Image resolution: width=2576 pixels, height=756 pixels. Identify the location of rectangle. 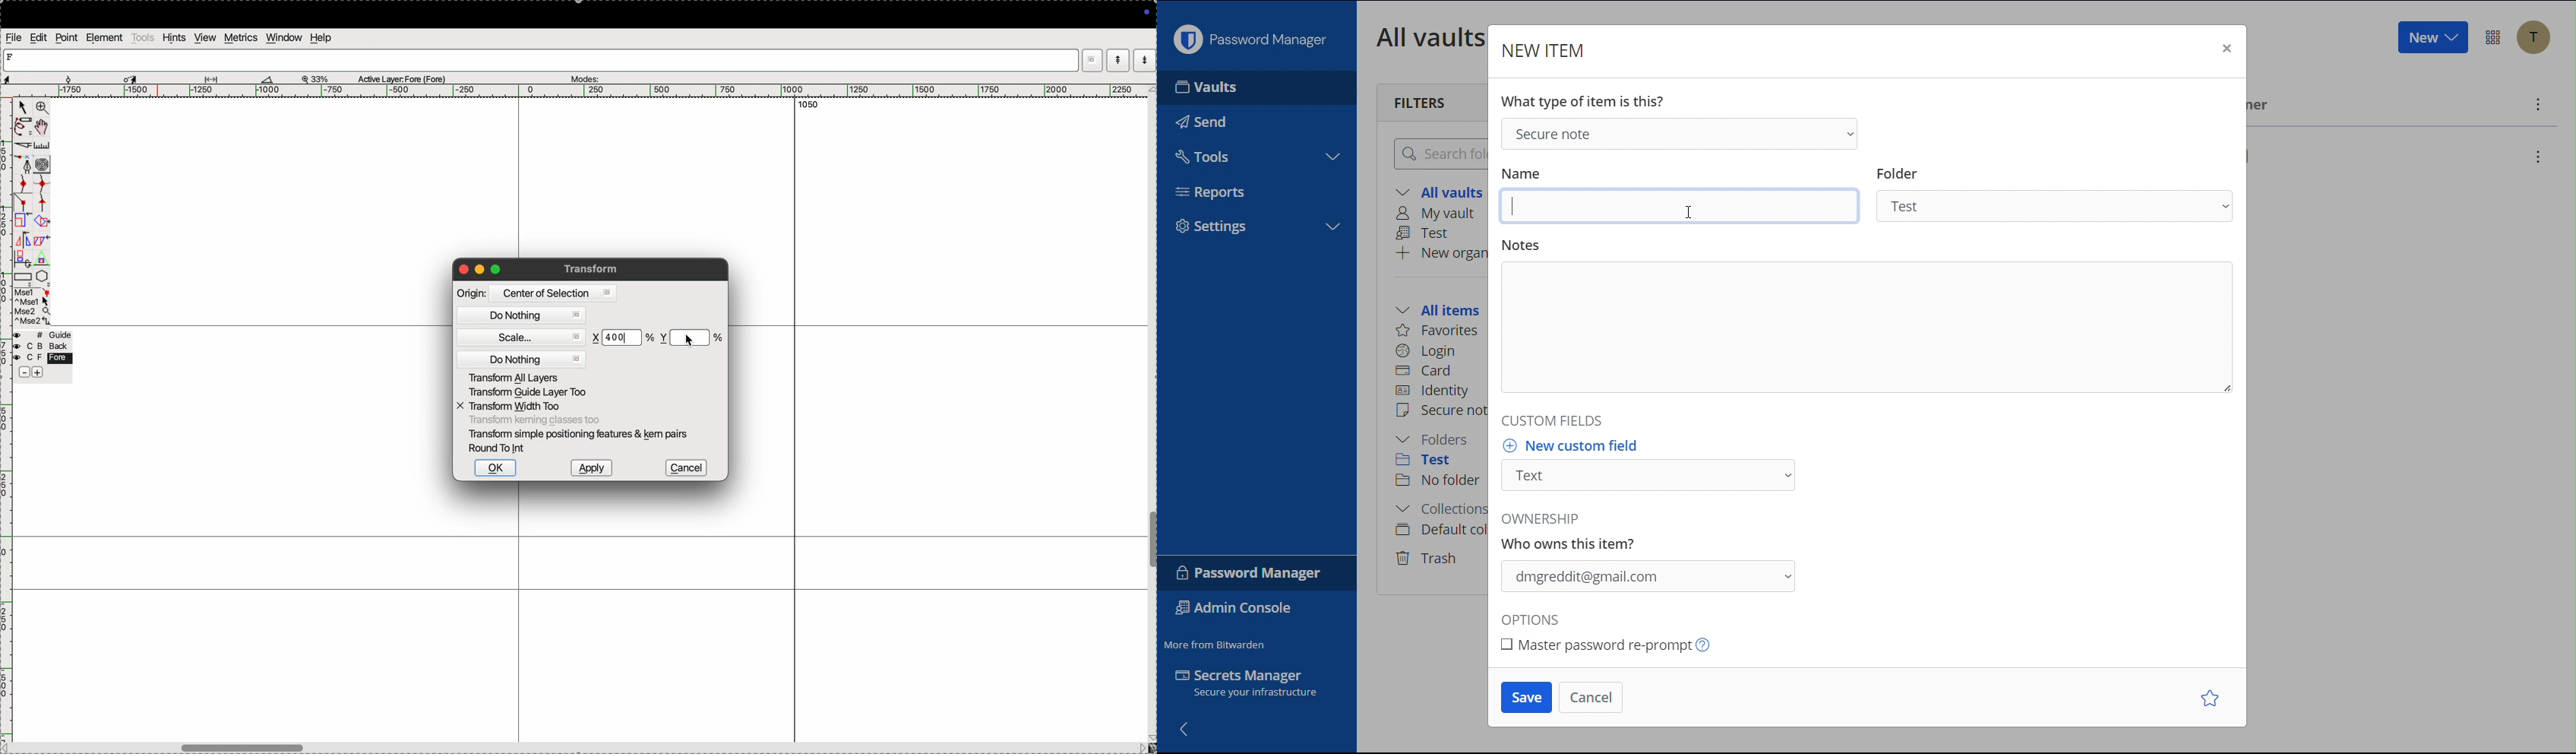
(22, 278).